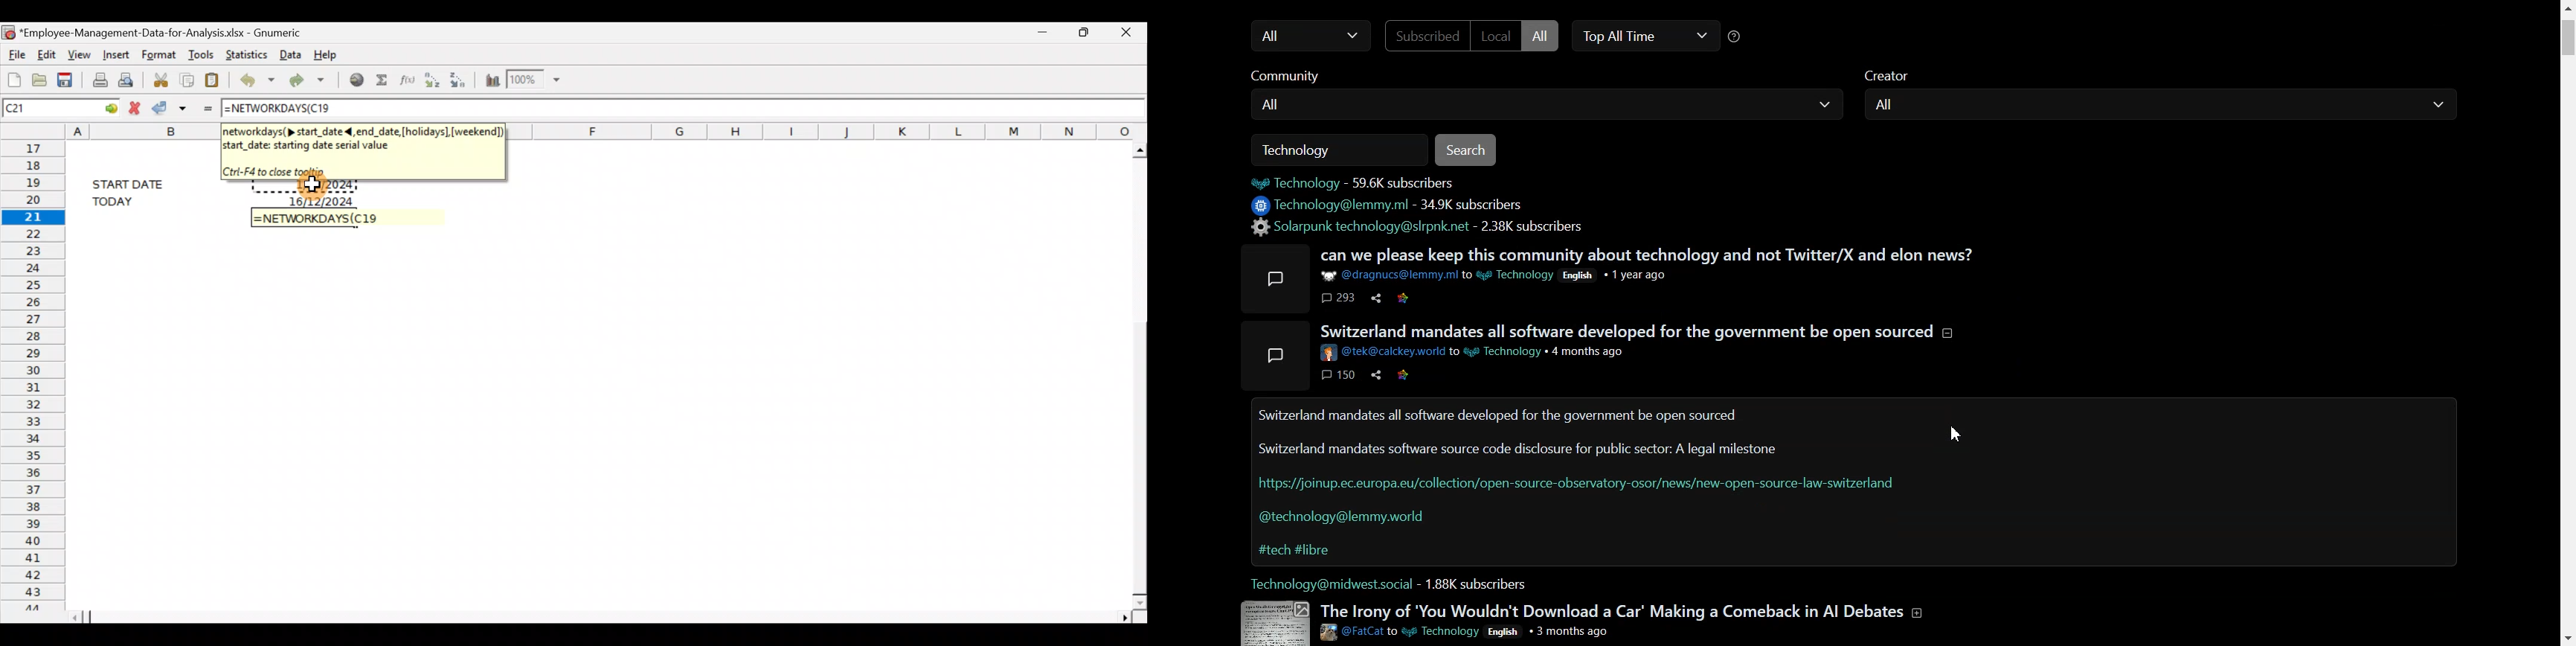 The image size is (2576, 672). What do you see at coordinates (1465, 633) in the screenshot?
I see `Post details` at bounding box center [1465, 633].